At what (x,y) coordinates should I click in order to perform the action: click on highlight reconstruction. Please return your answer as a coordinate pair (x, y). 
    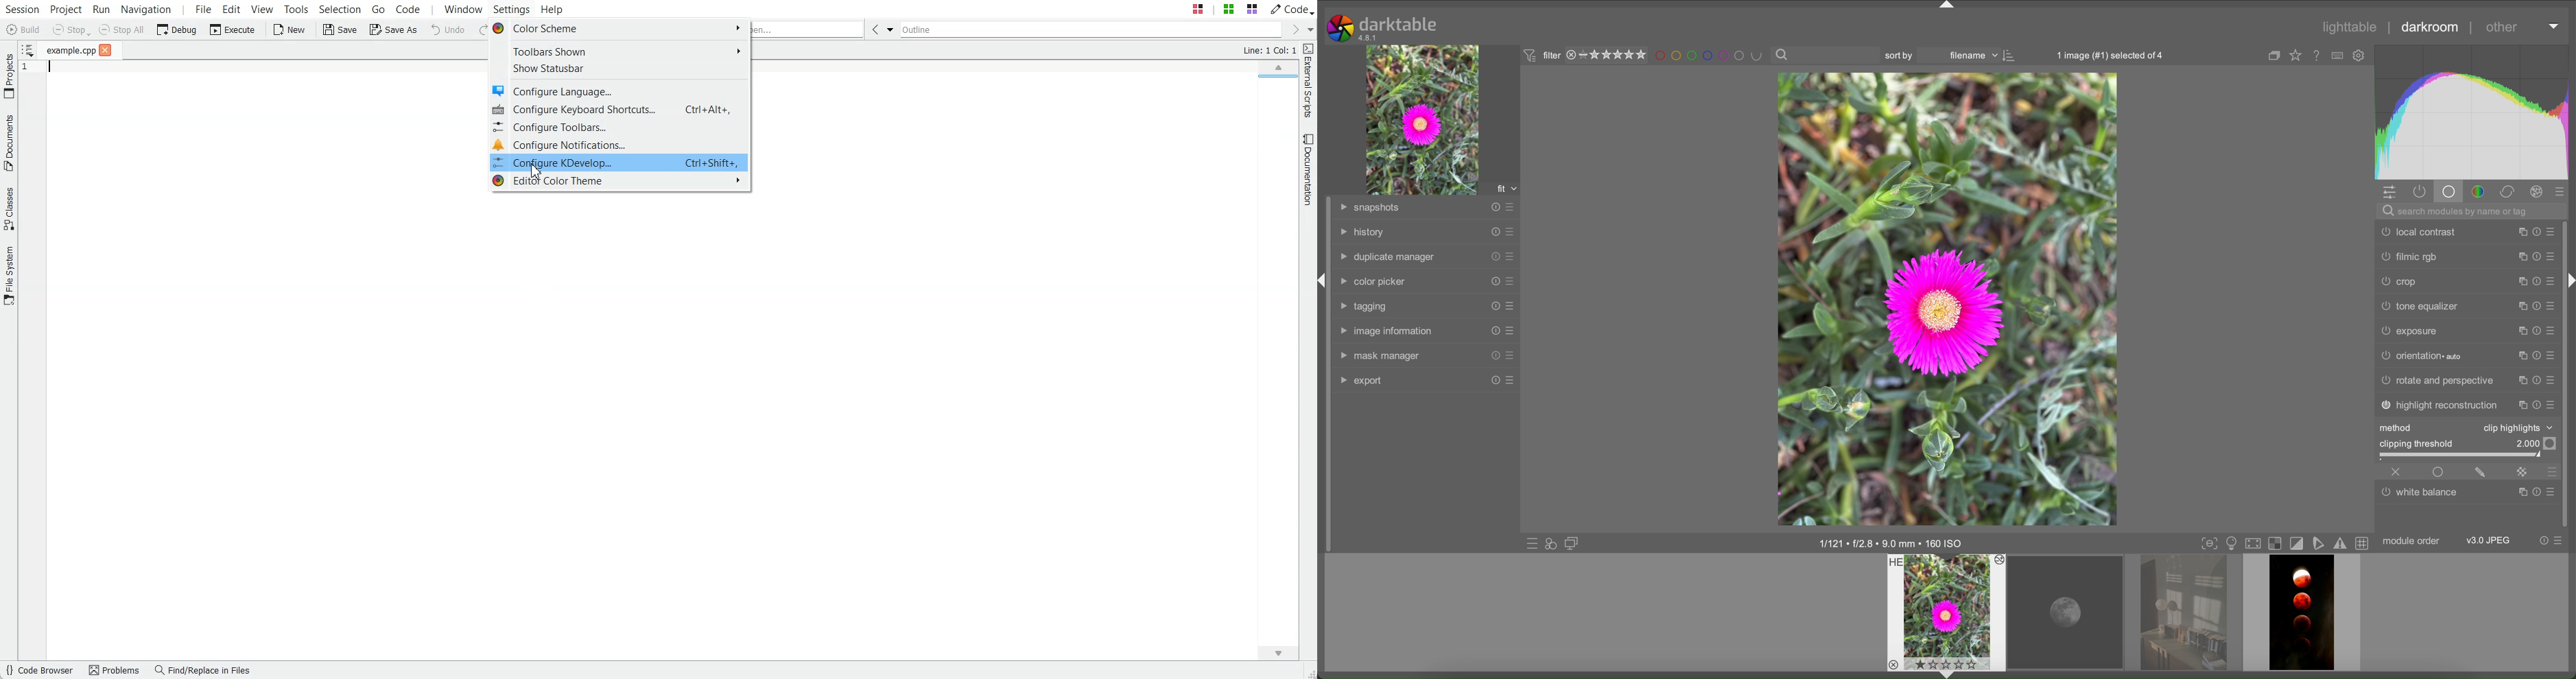
    Looking at the image, I should click on (2439, 406).